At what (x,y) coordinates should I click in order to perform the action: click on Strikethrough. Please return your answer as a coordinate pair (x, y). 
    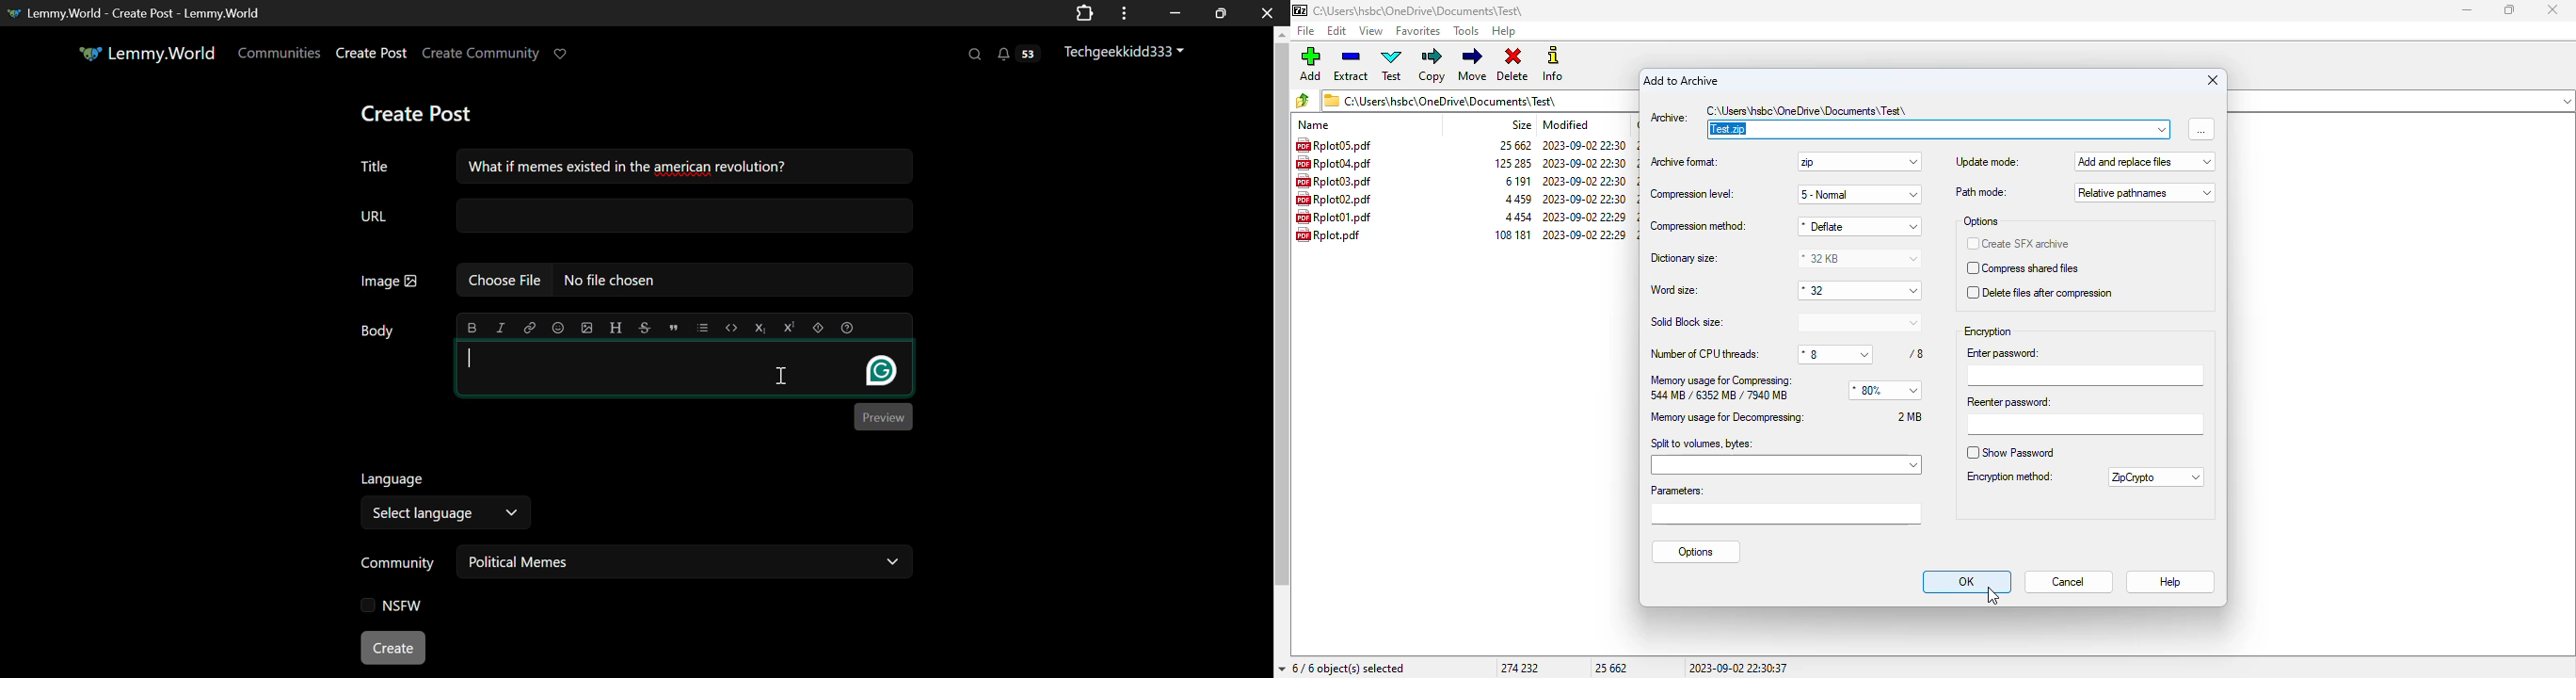
    Looking at the image, I should click on (645, 328).